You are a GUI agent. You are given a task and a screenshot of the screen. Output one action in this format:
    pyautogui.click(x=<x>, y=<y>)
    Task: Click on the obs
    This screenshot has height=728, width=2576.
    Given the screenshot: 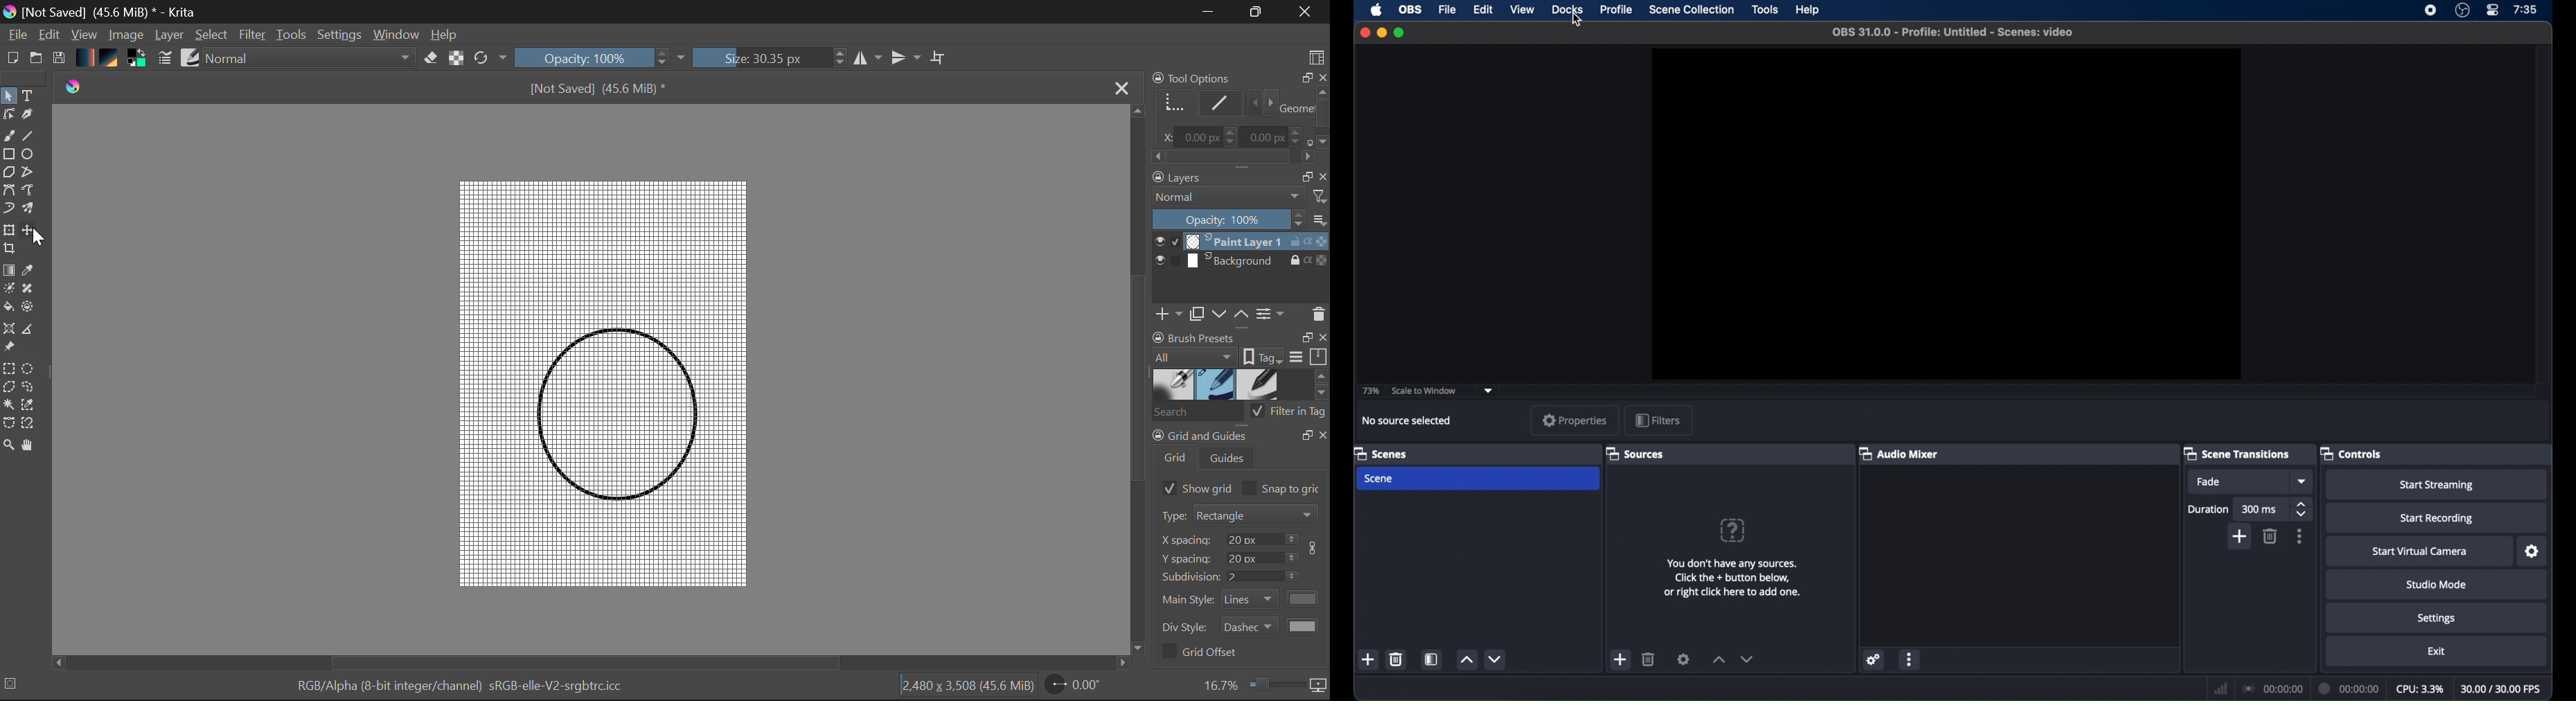 What is the action you would take?
    pyautogui.click(x=1410, y=10)
    